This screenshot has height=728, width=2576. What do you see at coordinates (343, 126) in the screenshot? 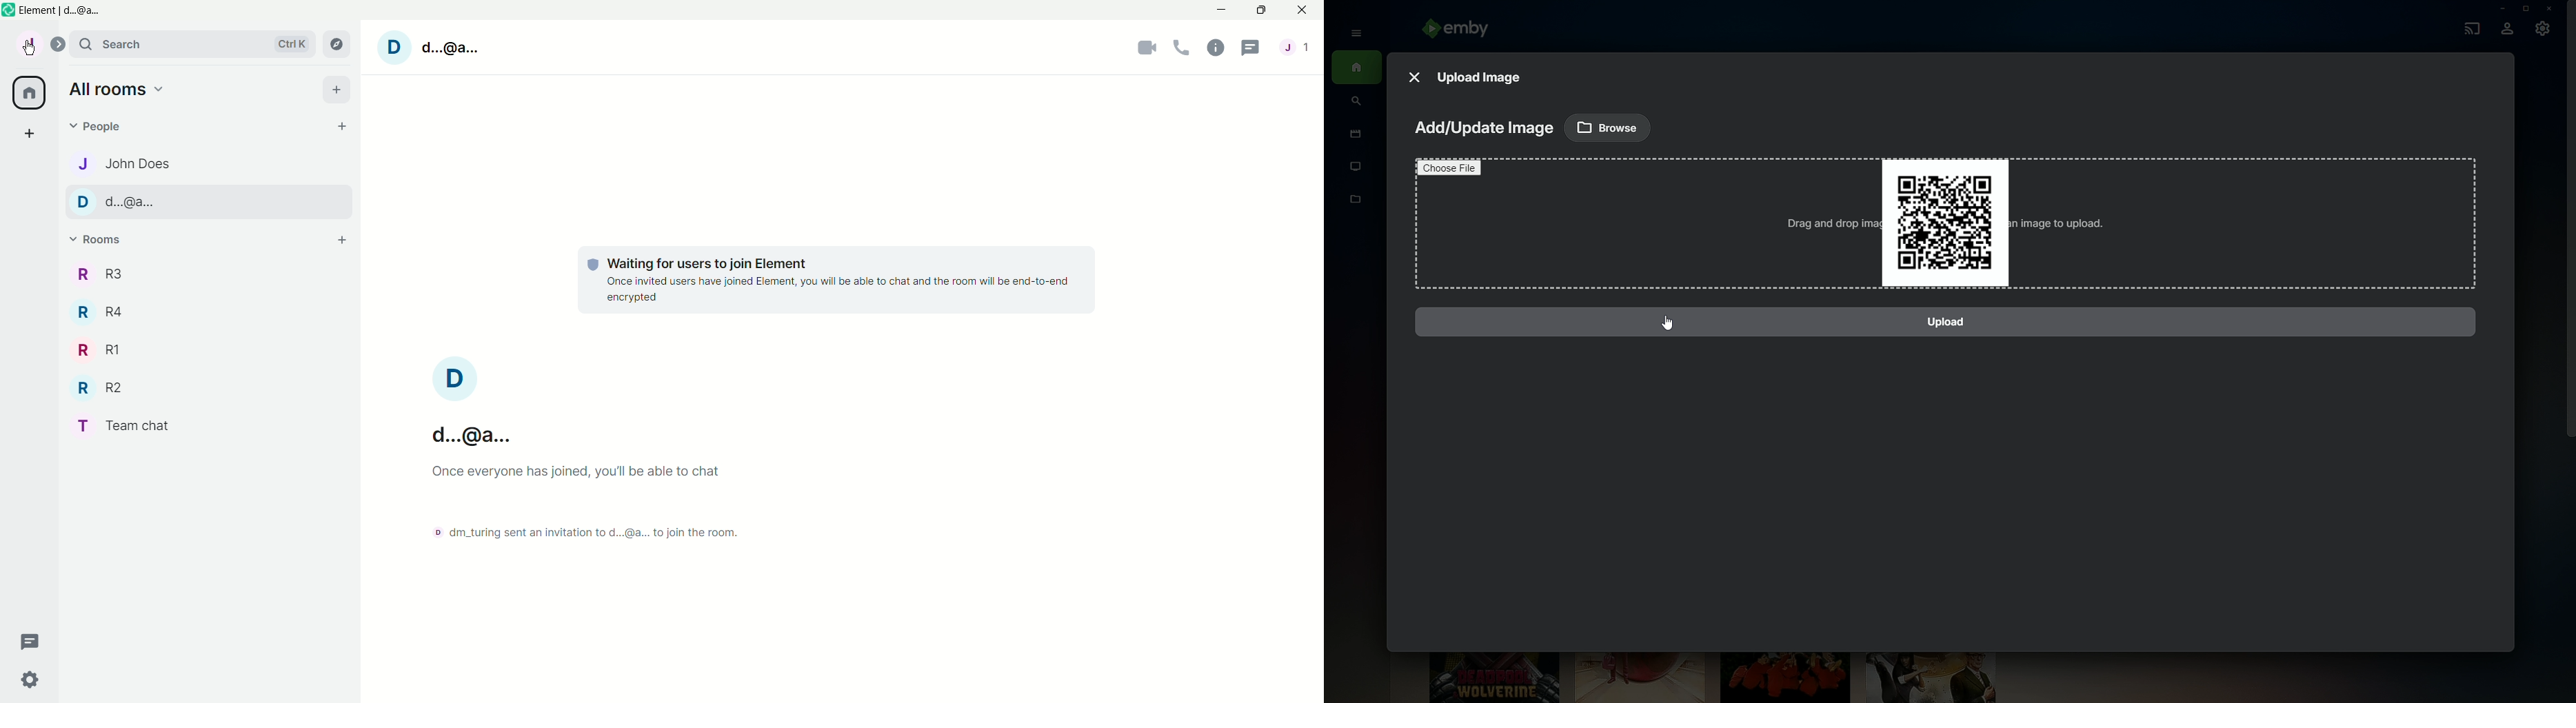
I see `Start chat` at bounding box center [343, 126].